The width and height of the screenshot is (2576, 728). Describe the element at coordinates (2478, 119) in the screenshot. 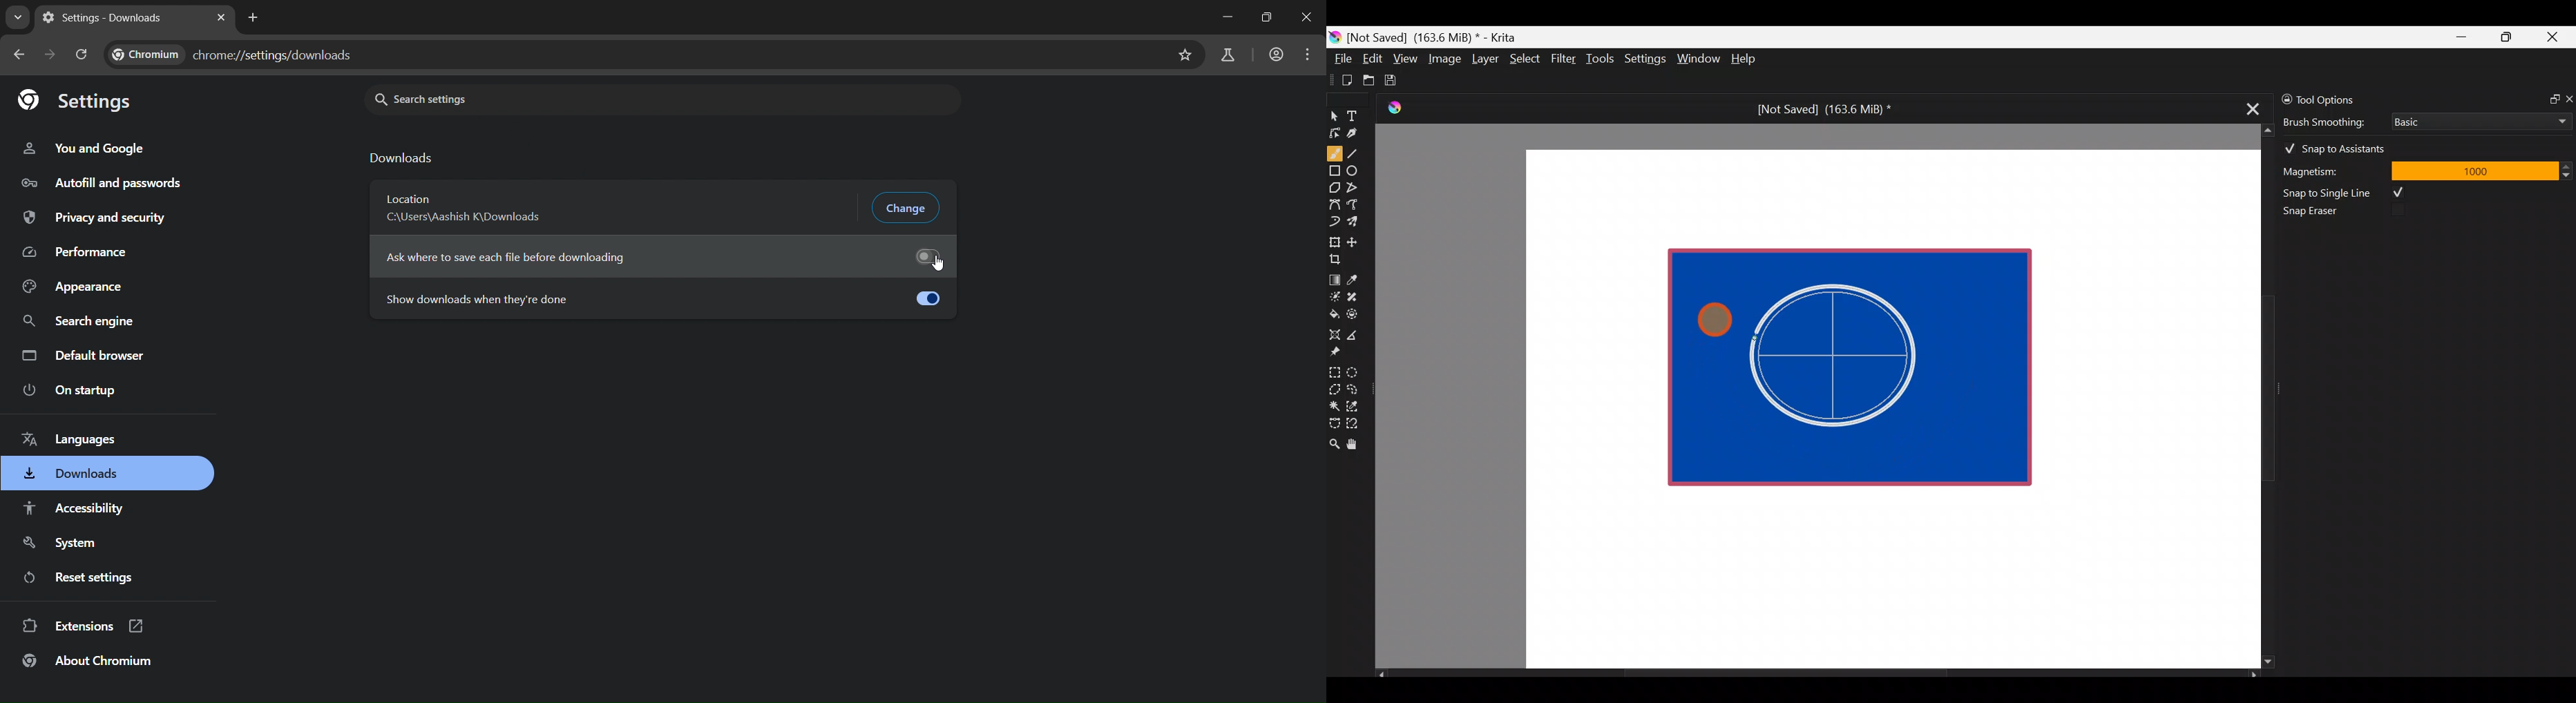

I see `Basic` at that location.